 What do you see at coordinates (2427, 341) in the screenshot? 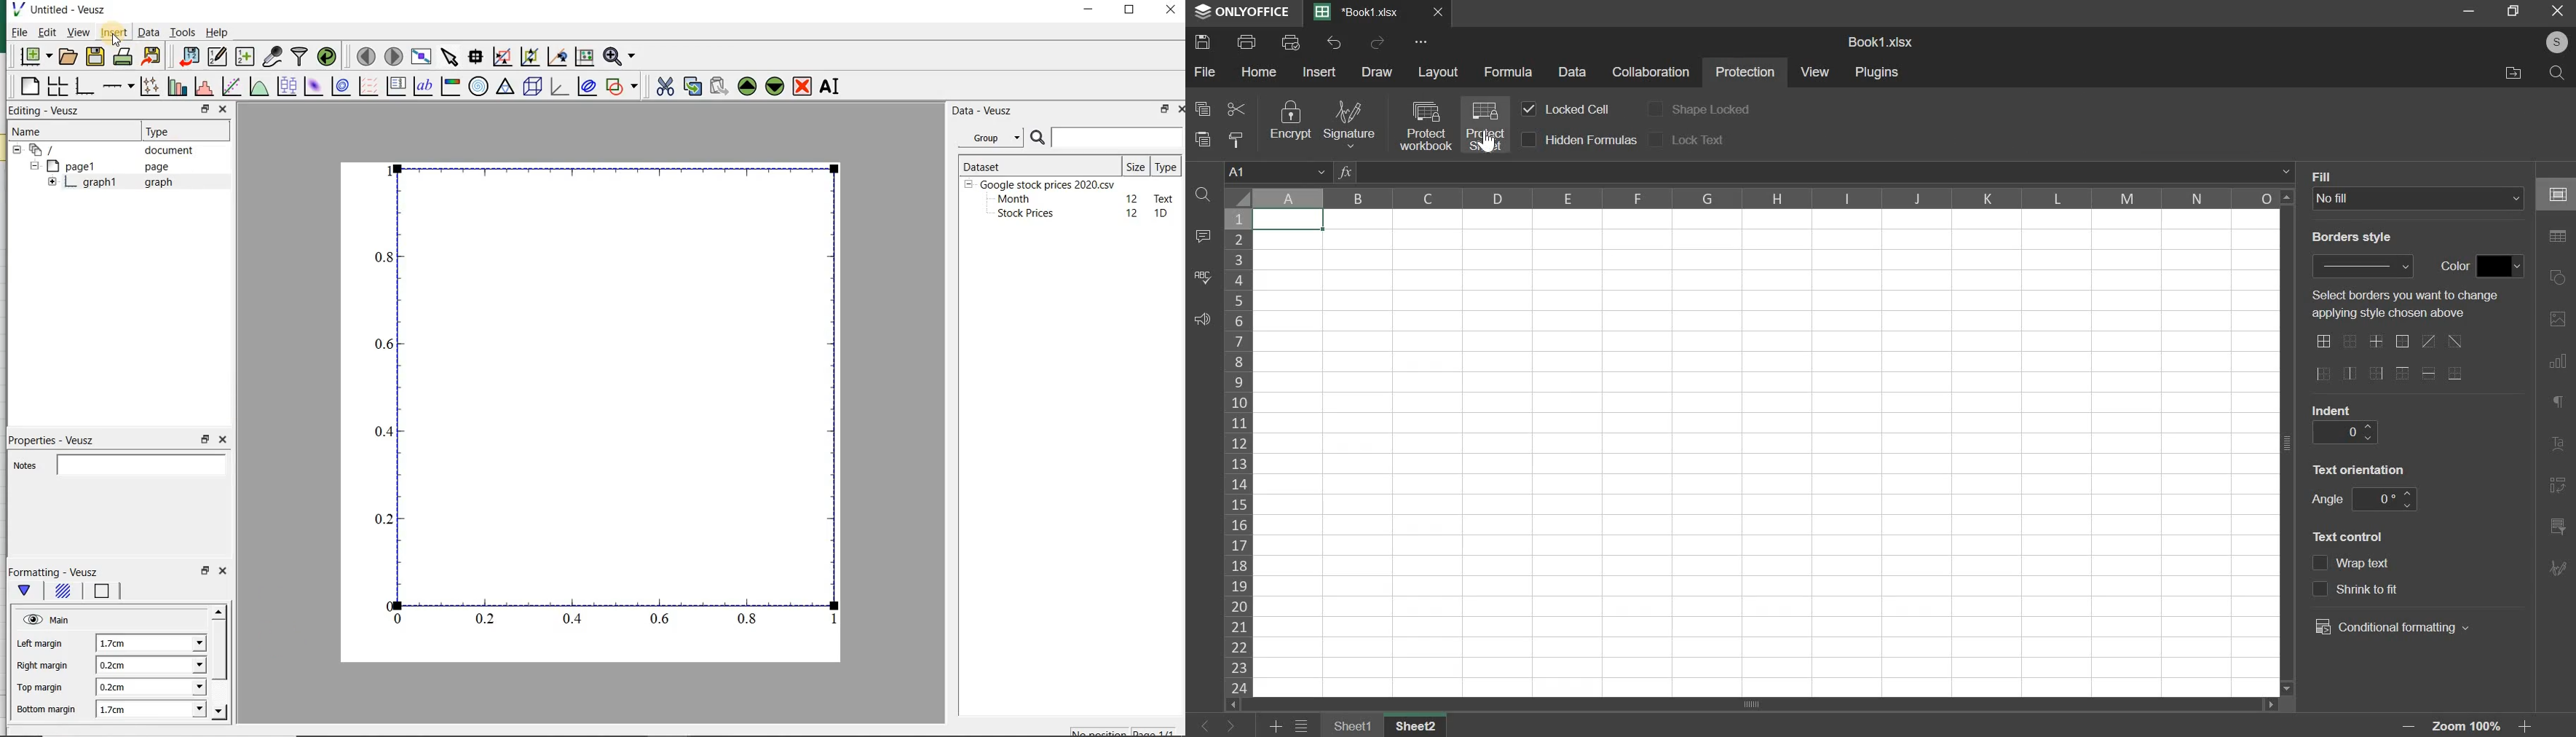
I see `border options` at bounding box center [2427, 341].